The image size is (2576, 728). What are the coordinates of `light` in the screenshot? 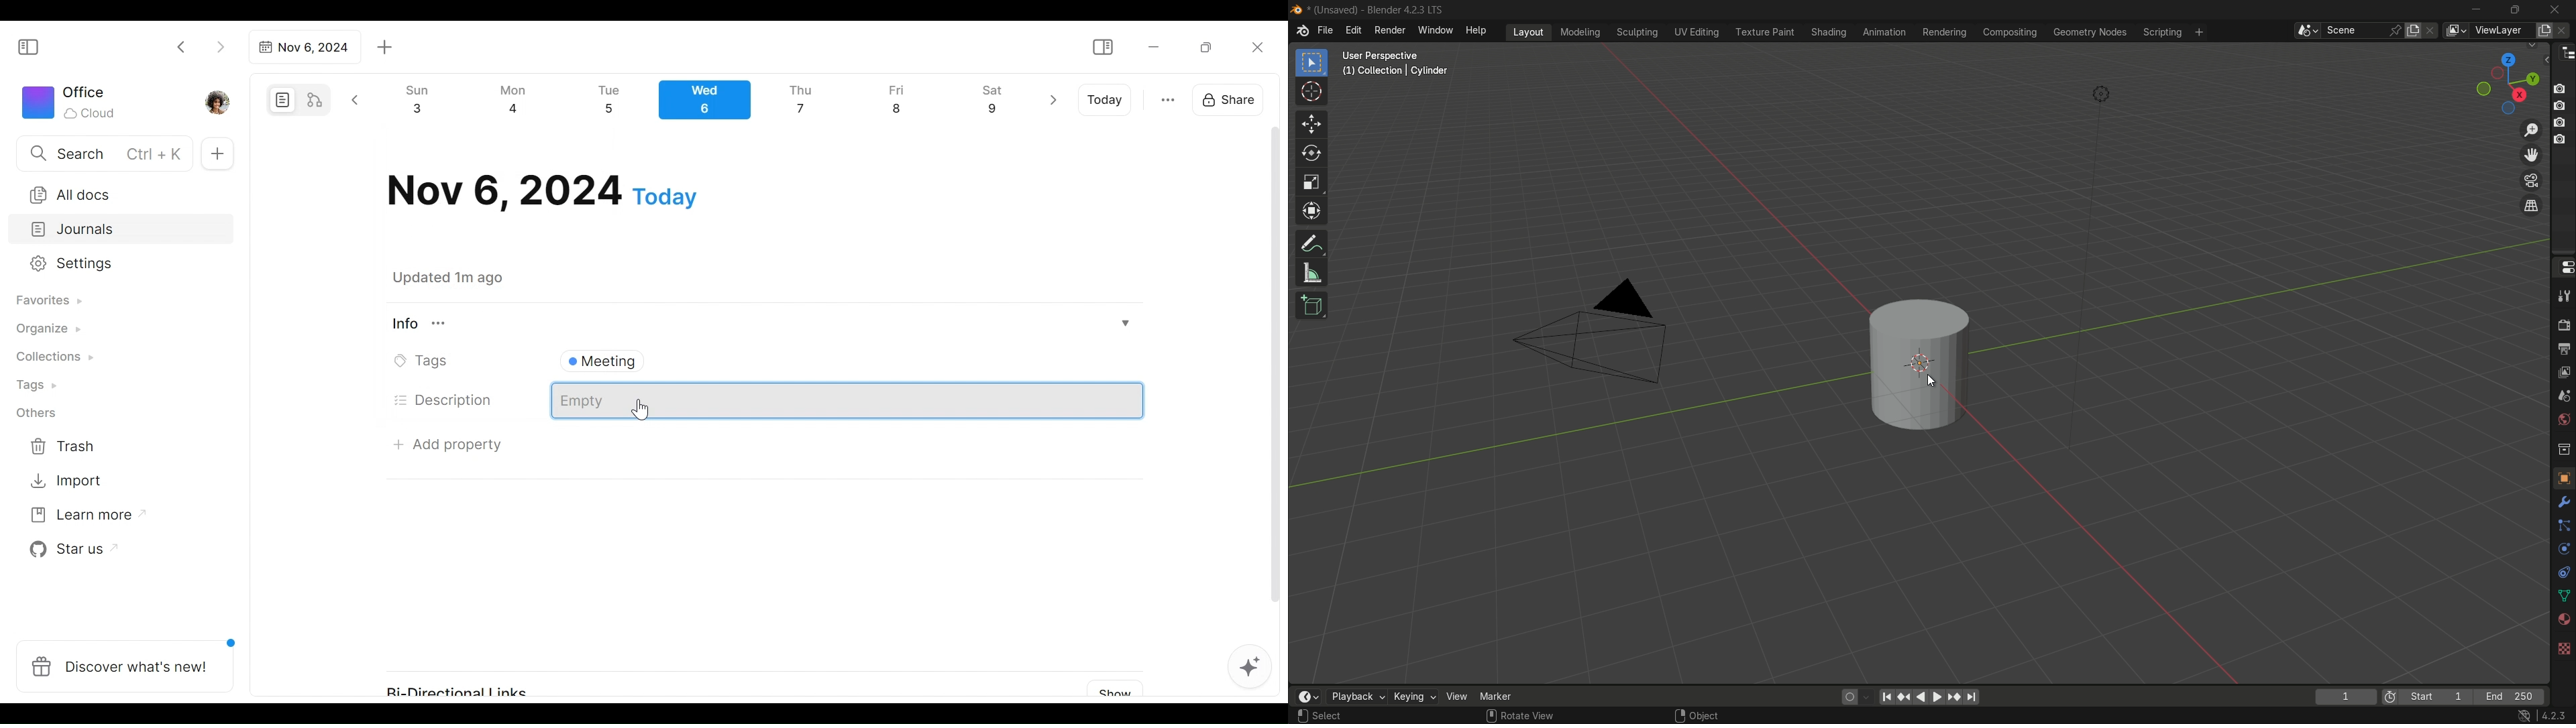 It's located at (2102, 95).